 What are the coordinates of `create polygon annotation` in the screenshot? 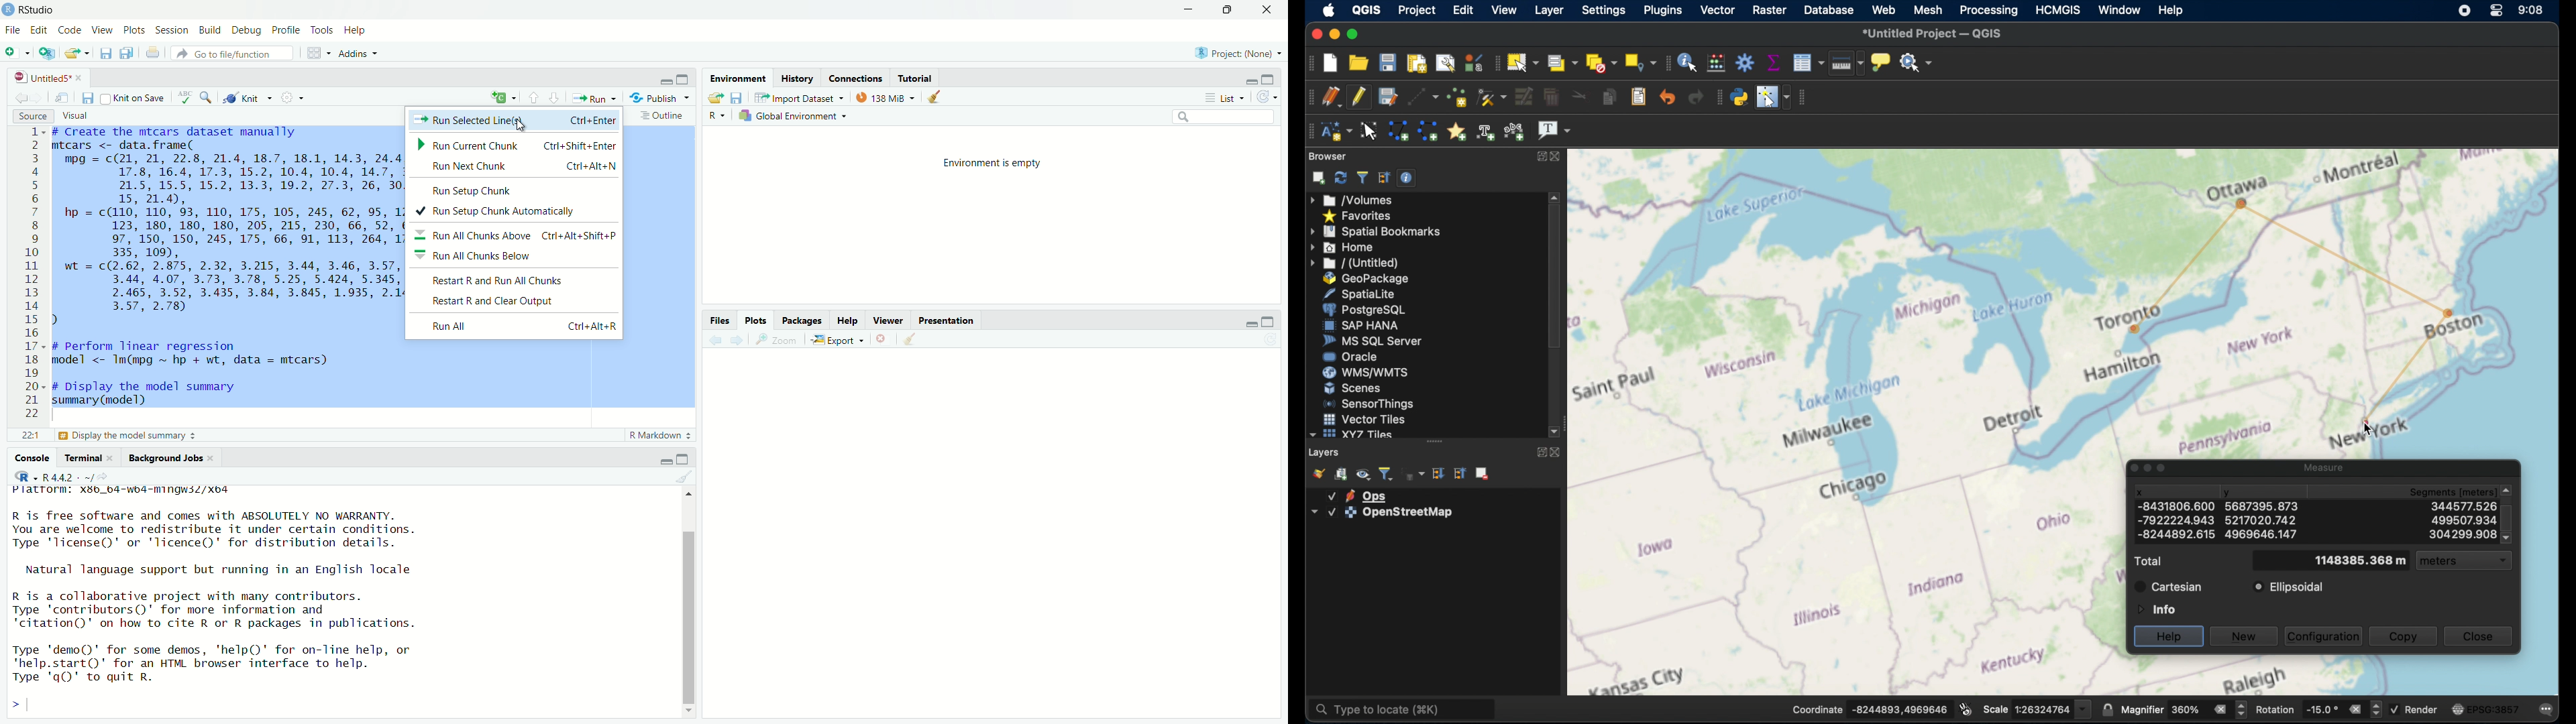 It's located at (1398, 131).